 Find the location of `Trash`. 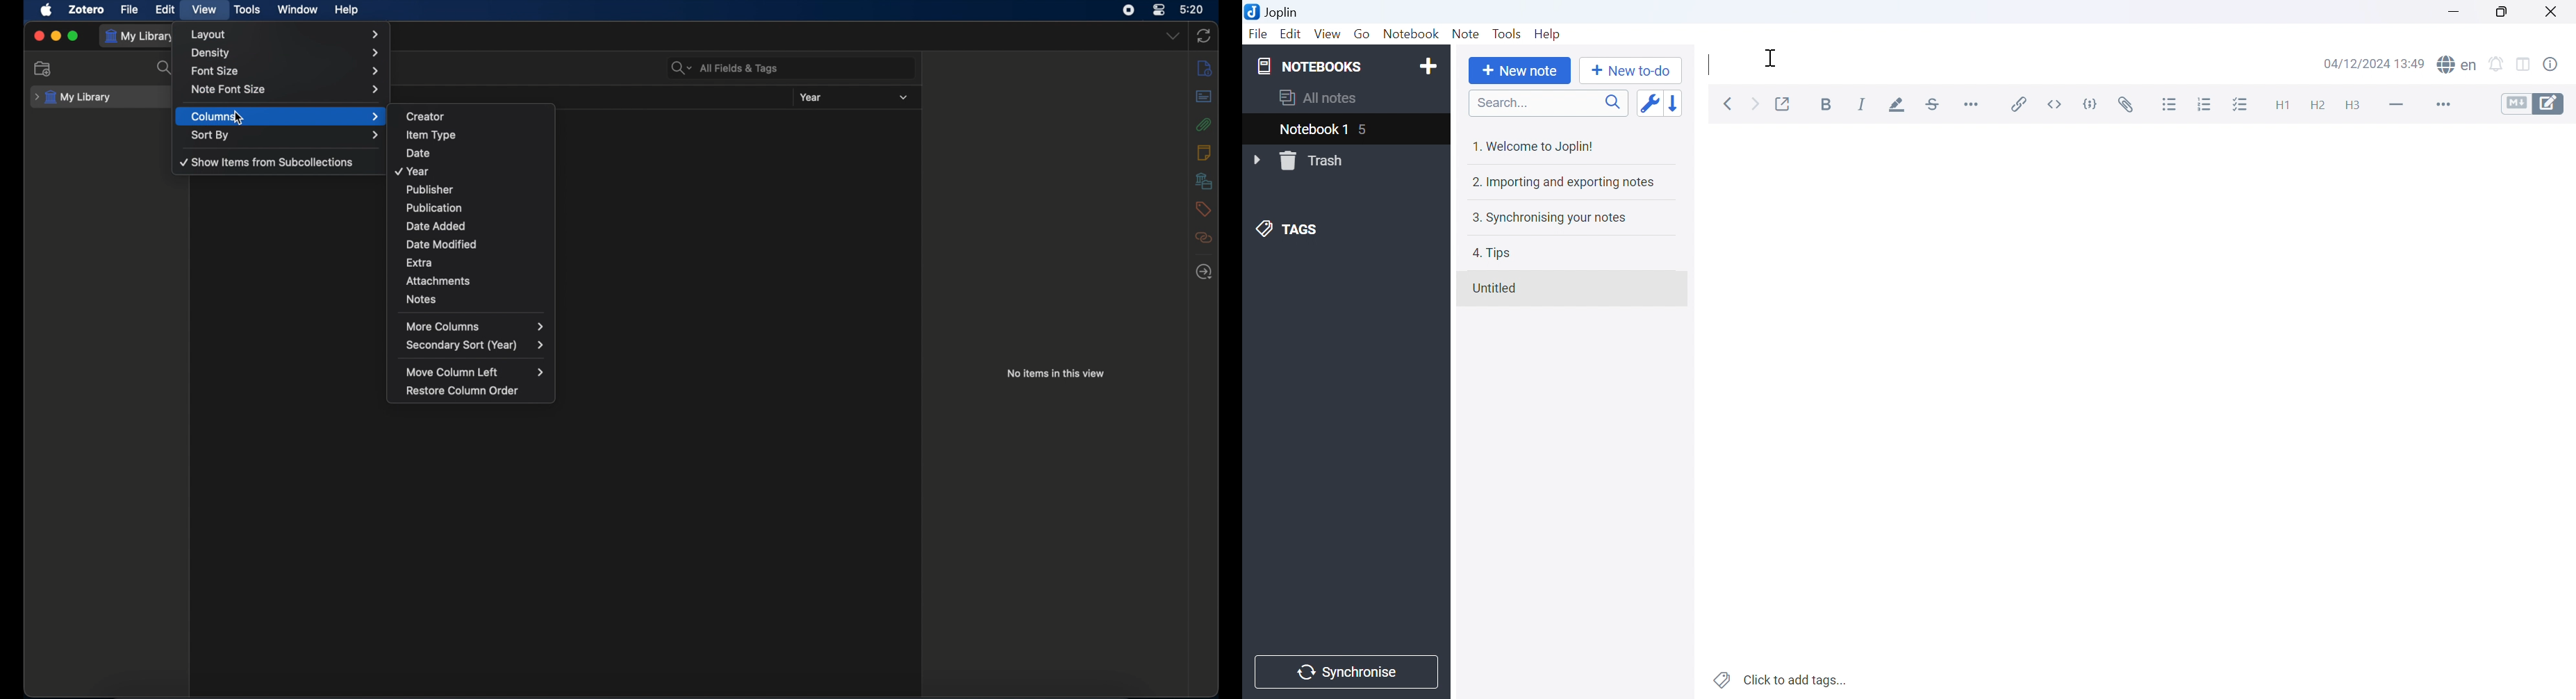

Trash is located at coordinates (1320, 161).